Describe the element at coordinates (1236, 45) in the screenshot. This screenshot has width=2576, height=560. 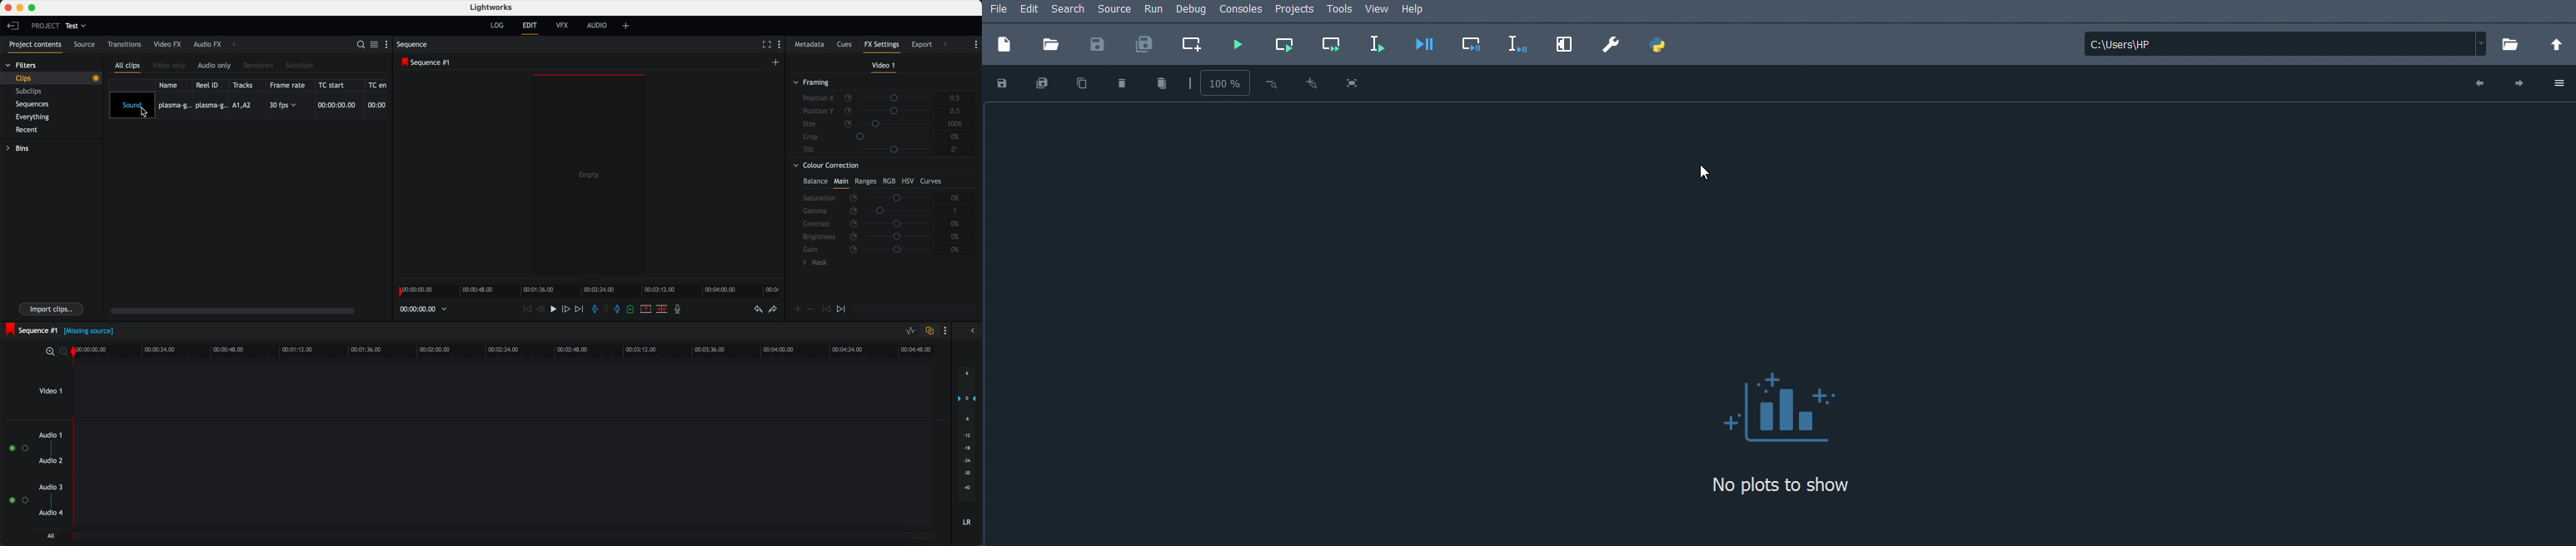
I see `Run file` at that location.